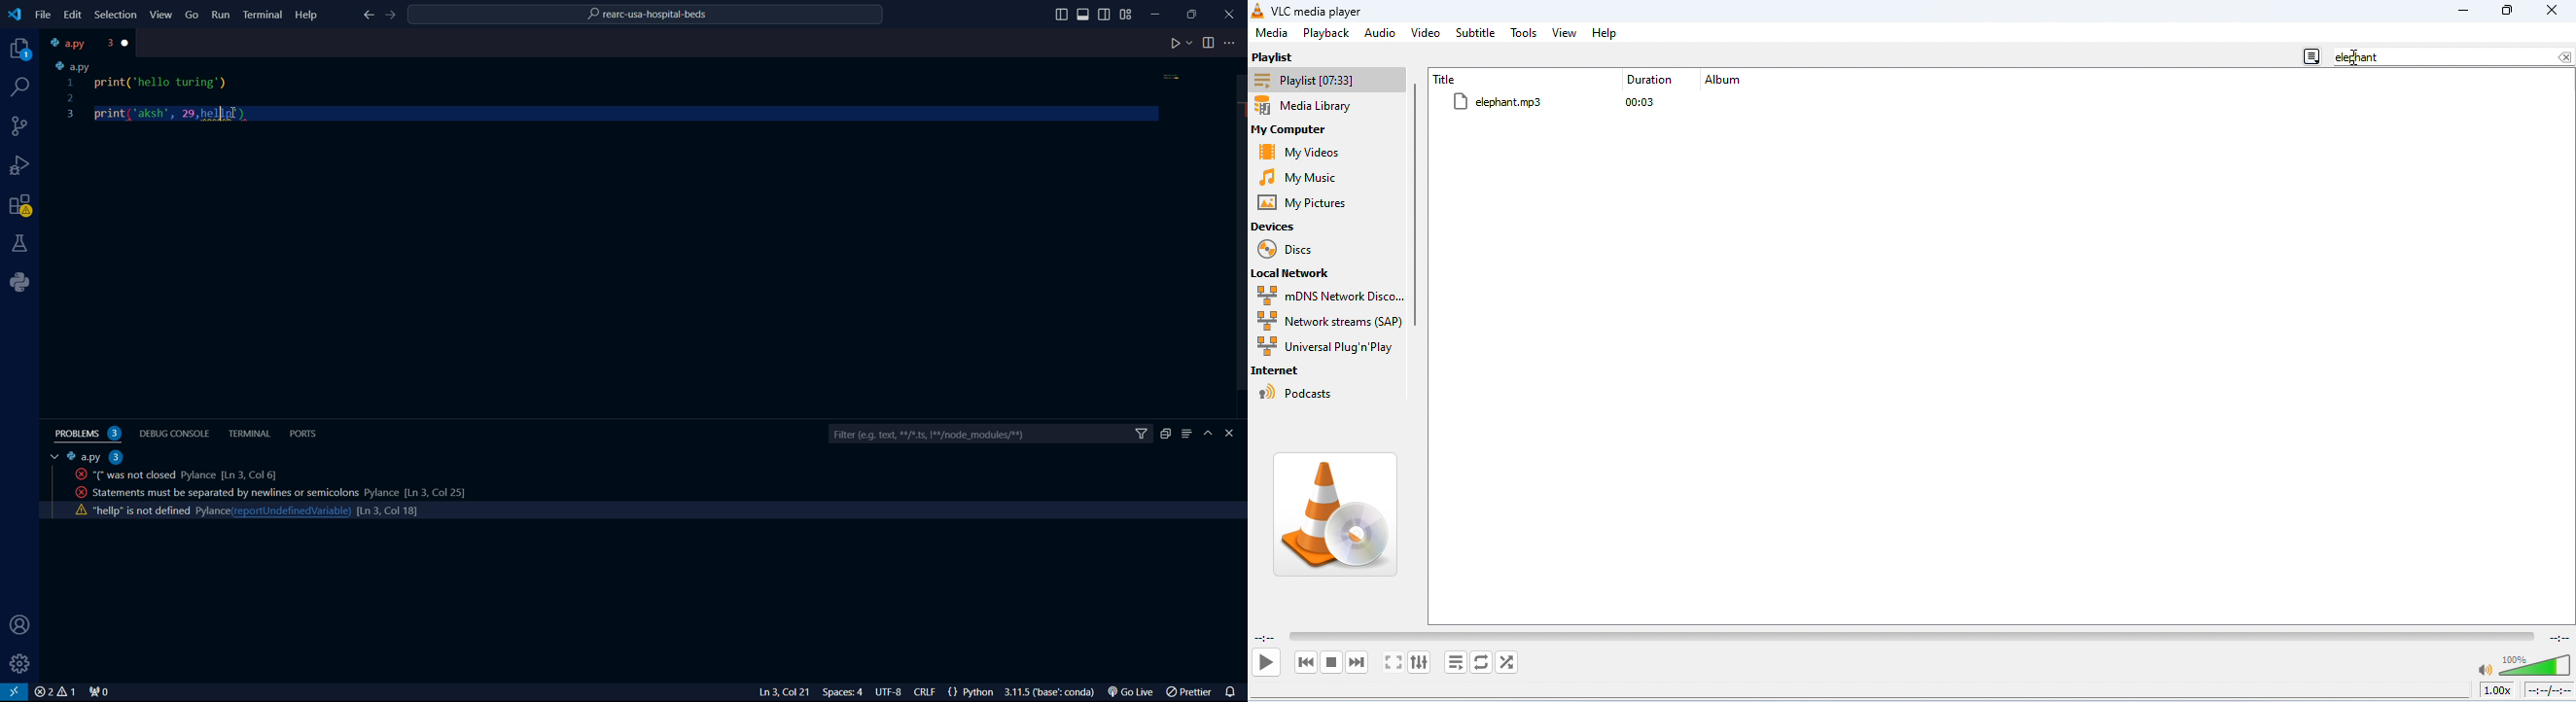 This screenshot has width=2576, height=728. What do you see at coordinates (990, 435) in the screenshot?
I see `filter bar` at bounding box center [990, 435].